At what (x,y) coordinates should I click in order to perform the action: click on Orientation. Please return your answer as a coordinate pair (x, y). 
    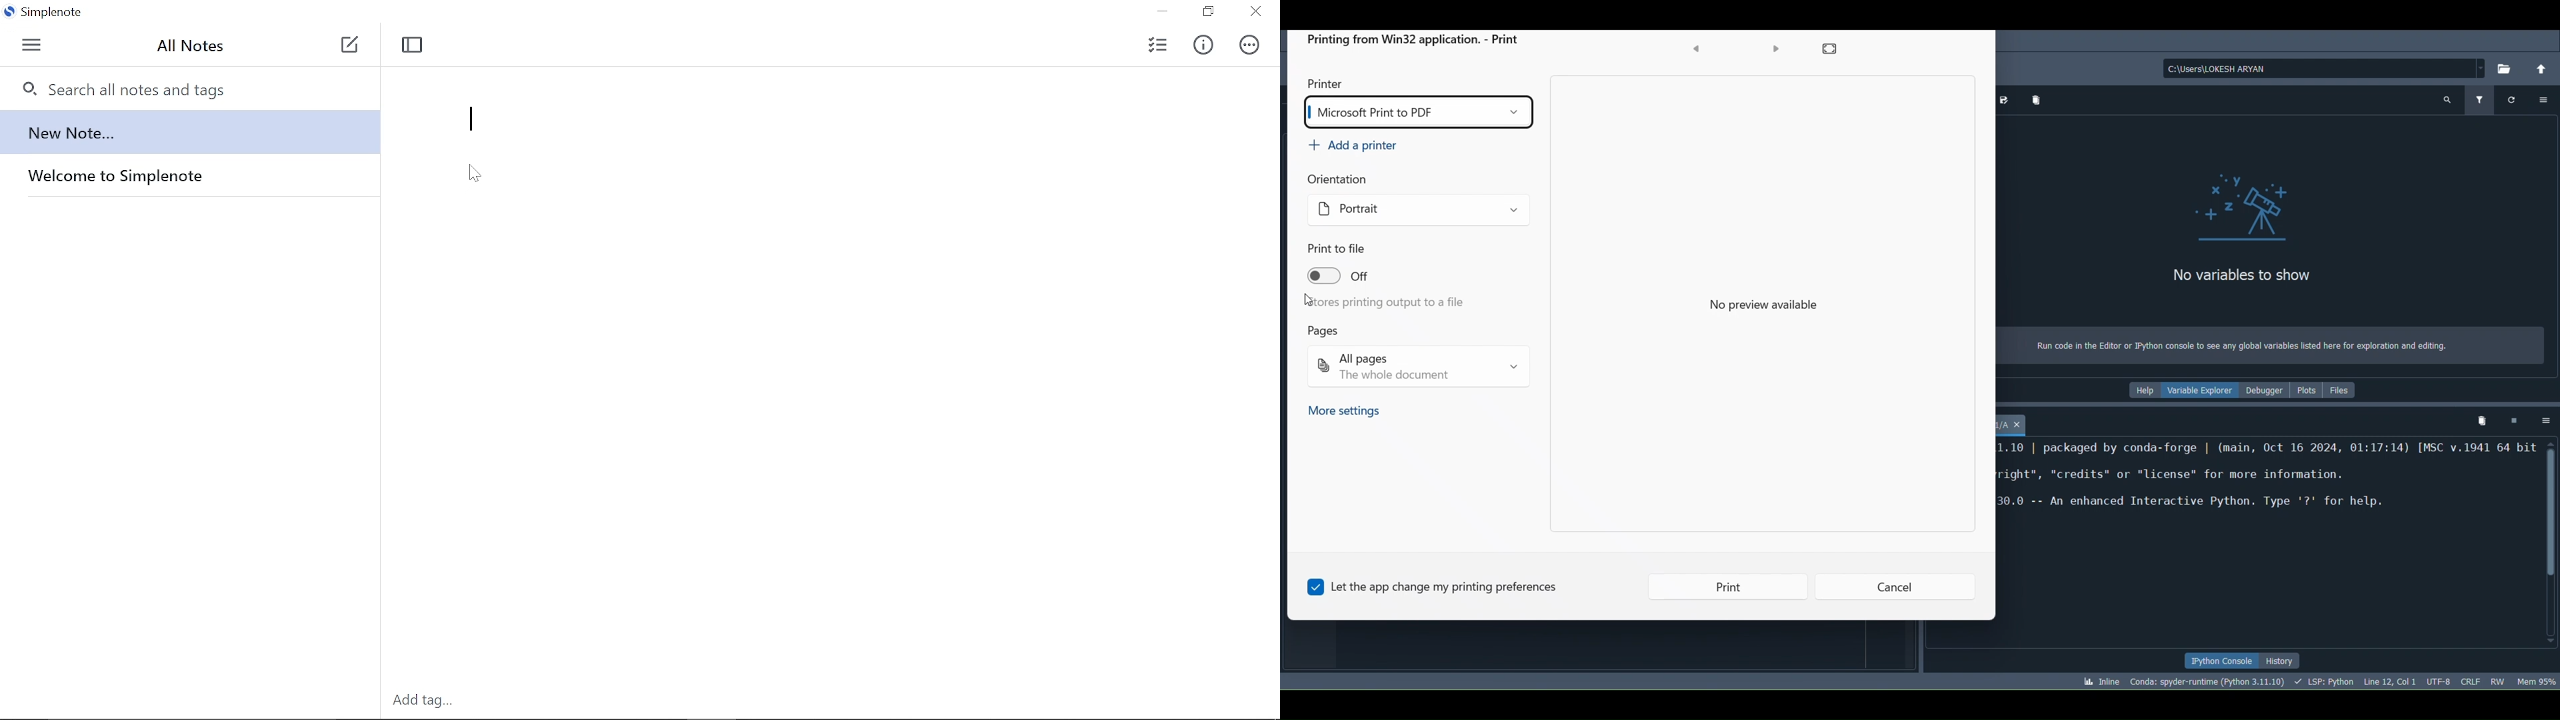
    Looking at the image, I should click on (1347, 179).